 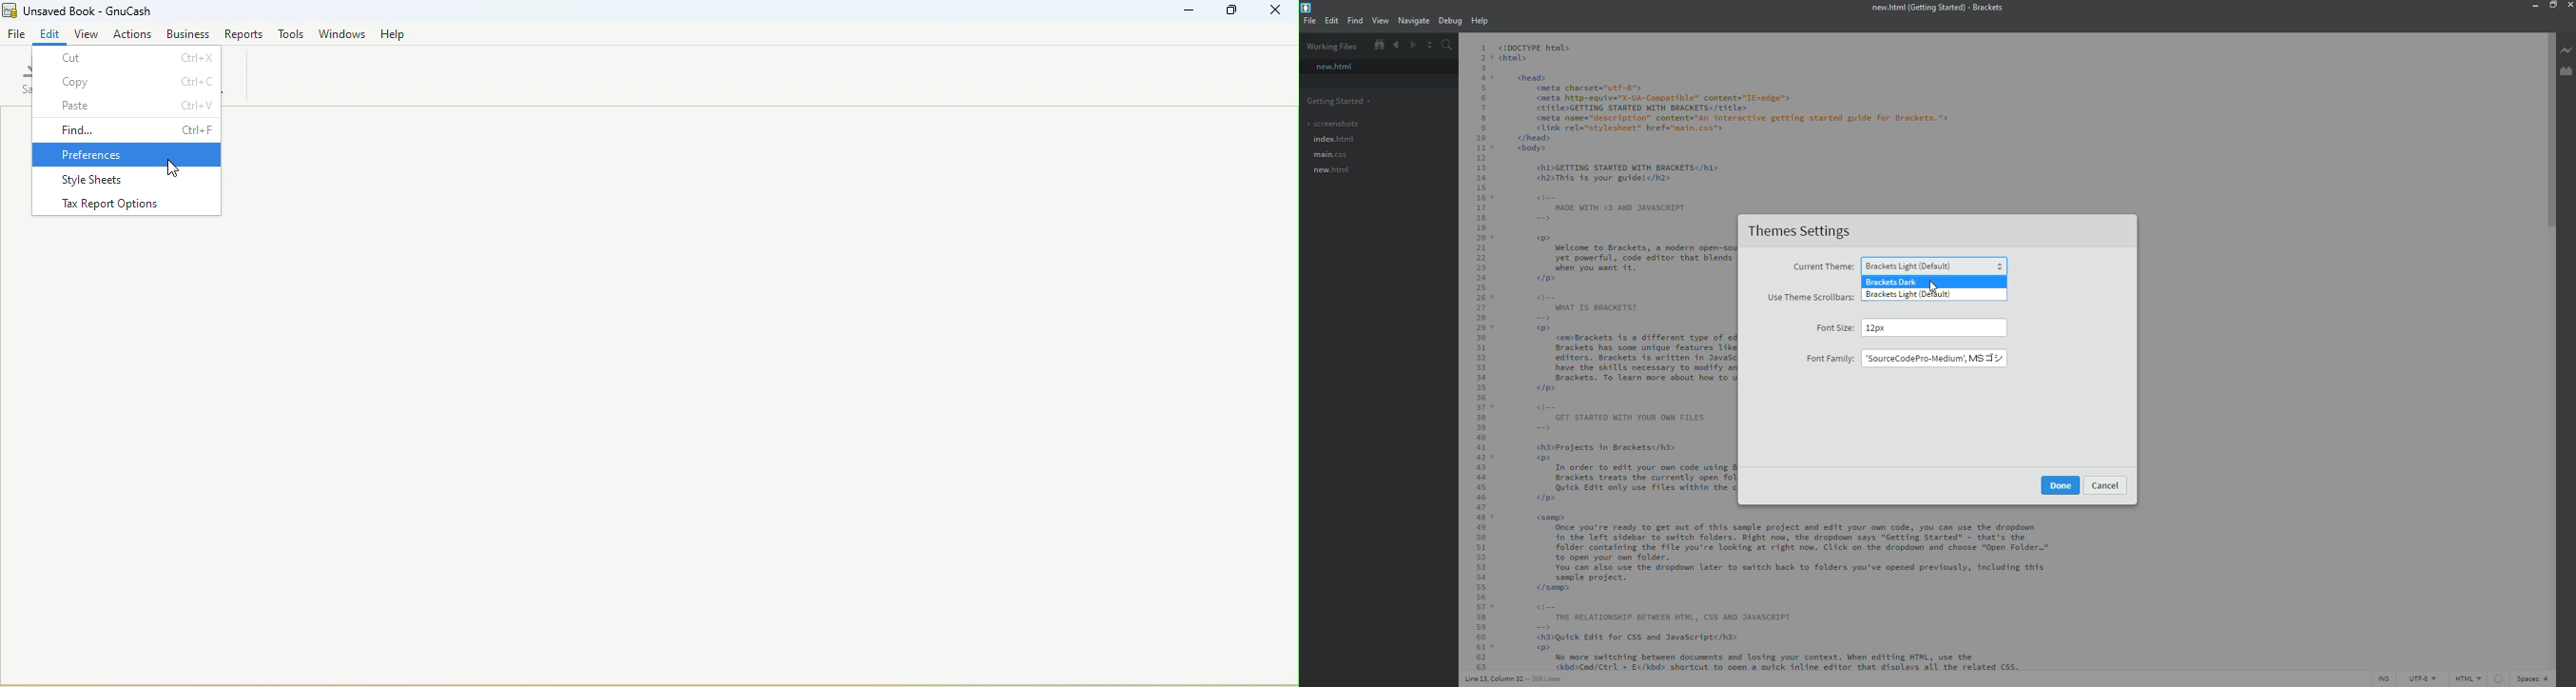 What do you see at coordinates (2059, 485) in the screenshot?
I see `` at bounding box center [2059, 485].